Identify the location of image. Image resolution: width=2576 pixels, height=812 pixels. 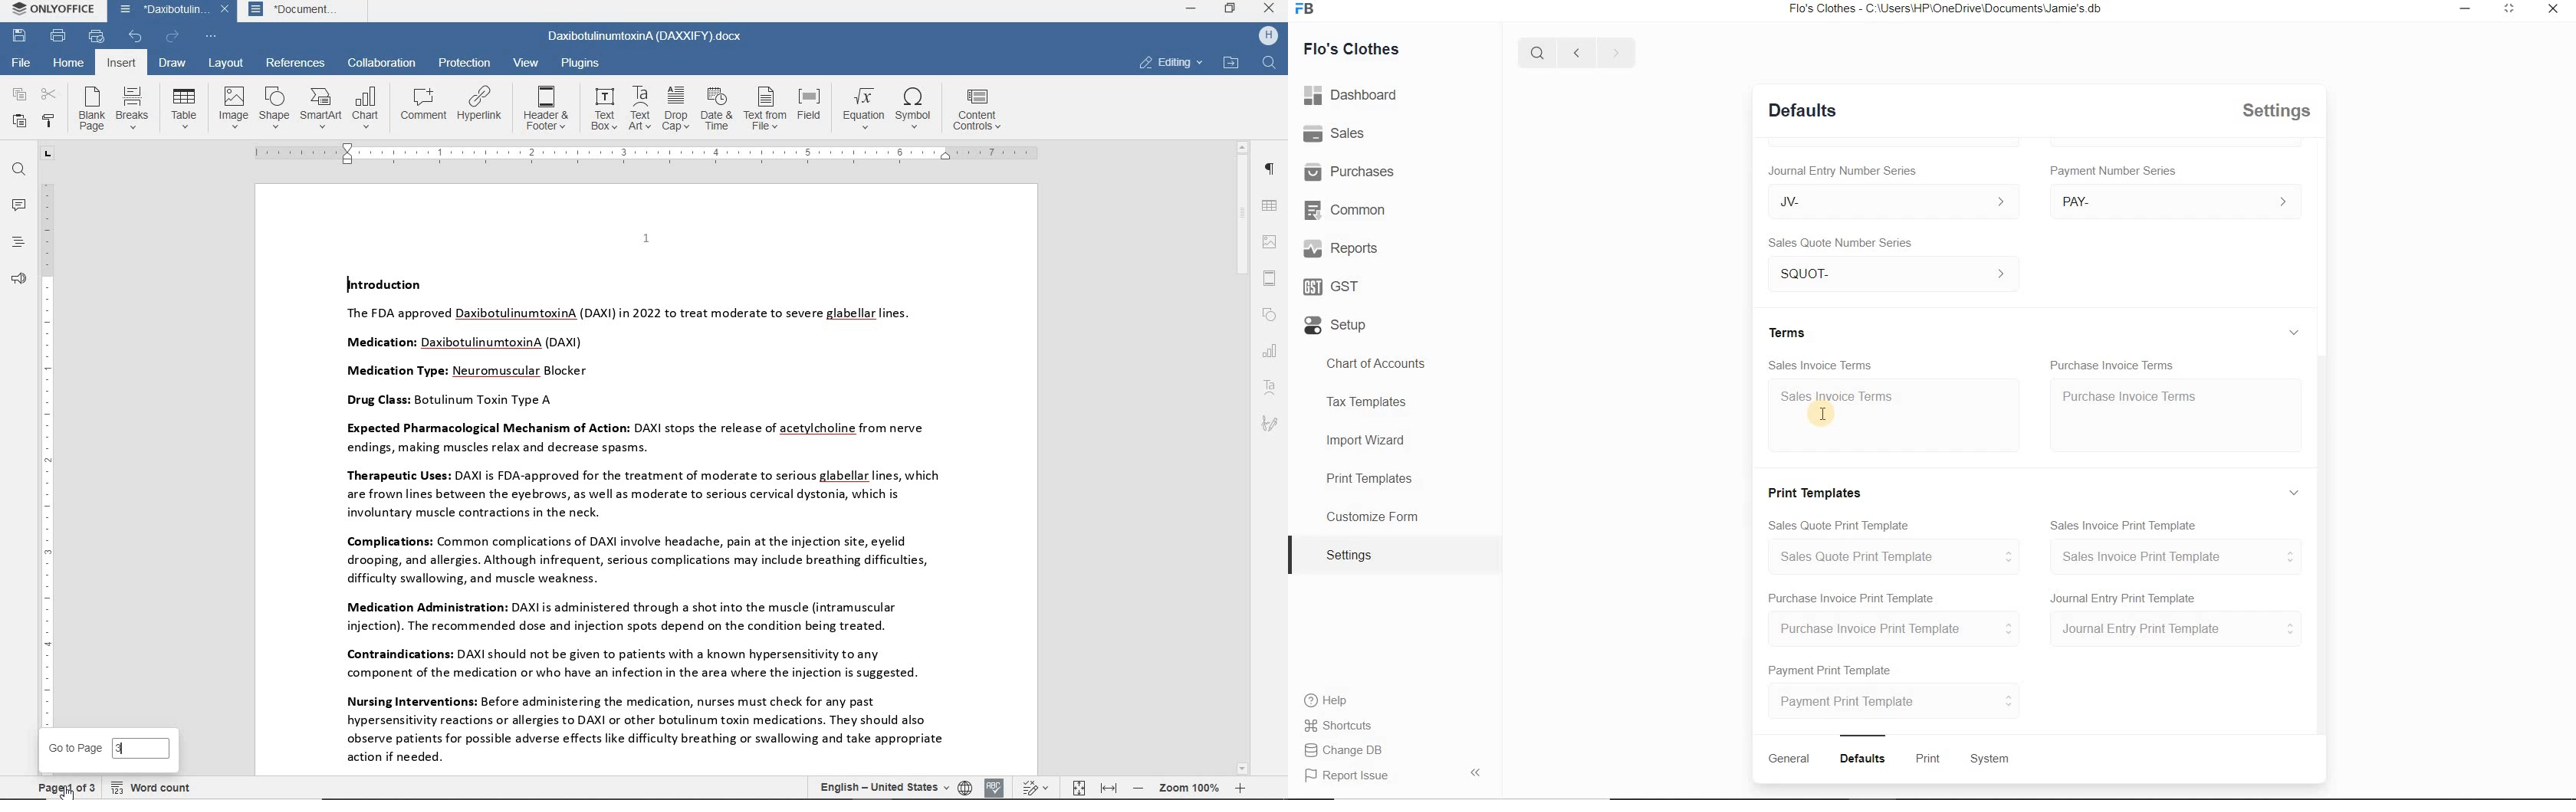
(232, 107).